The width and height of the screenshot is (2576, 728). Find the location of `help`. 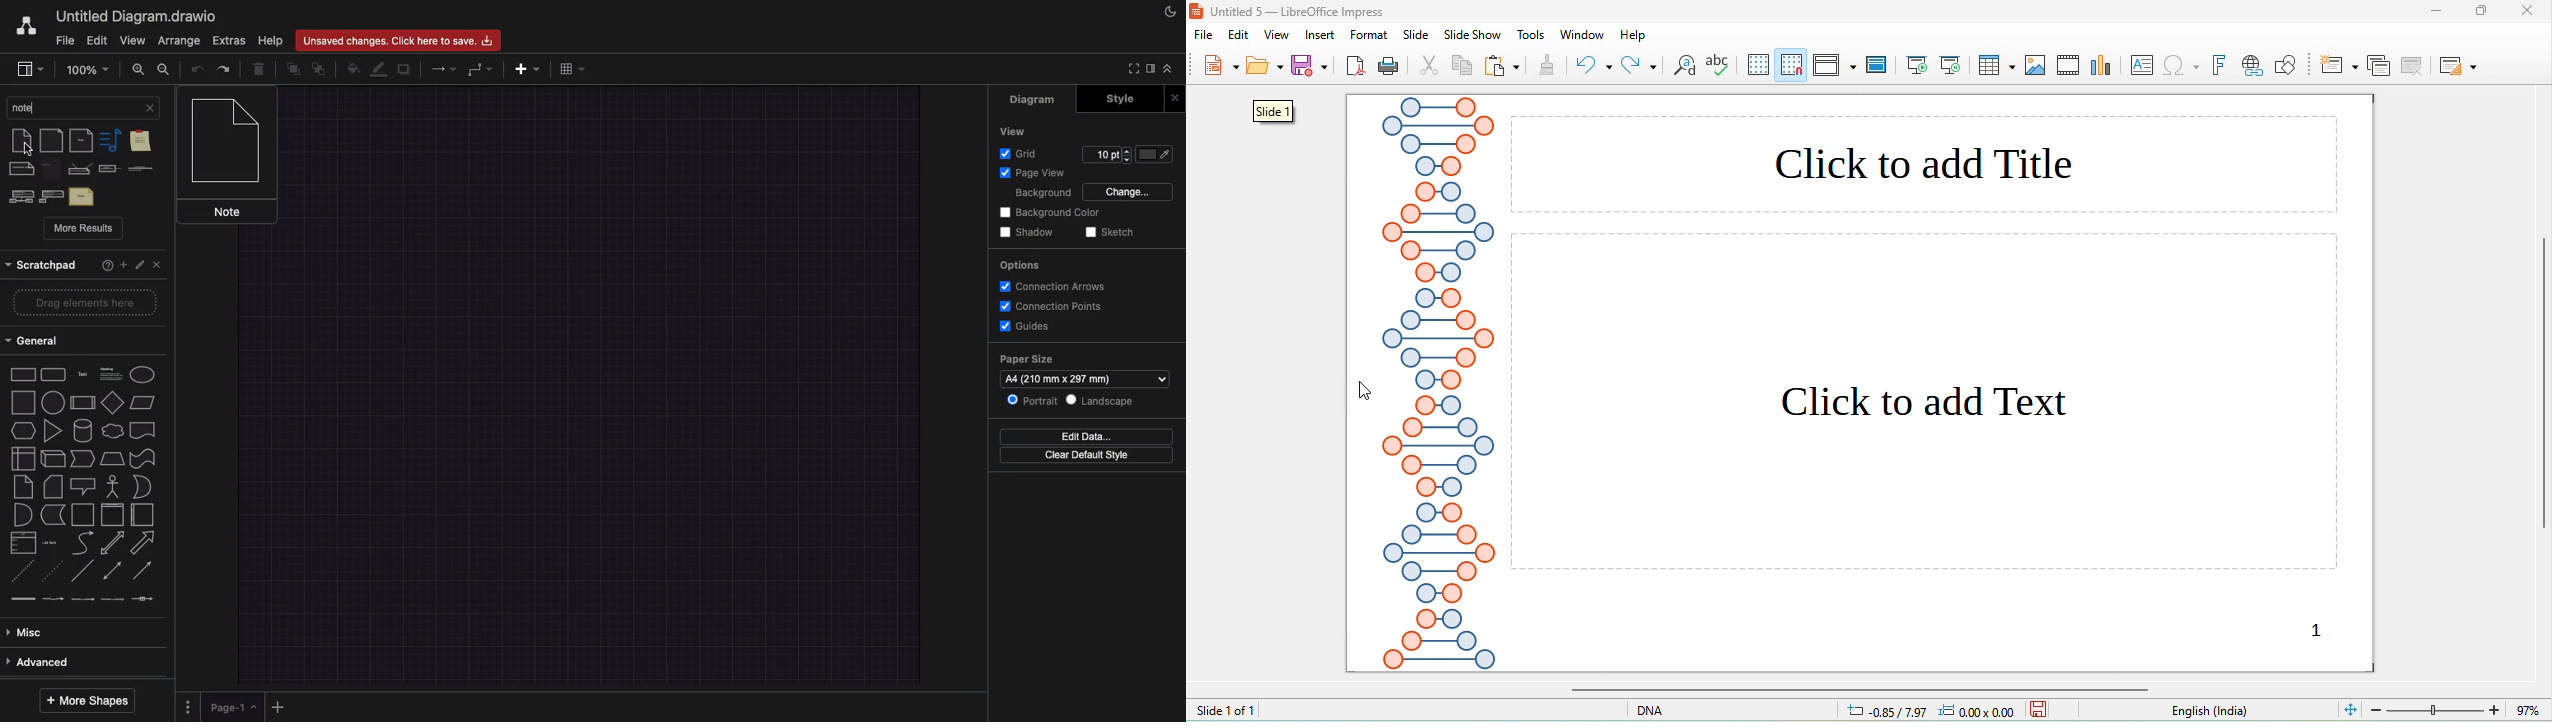

help is located at coordinates (1634, 35).